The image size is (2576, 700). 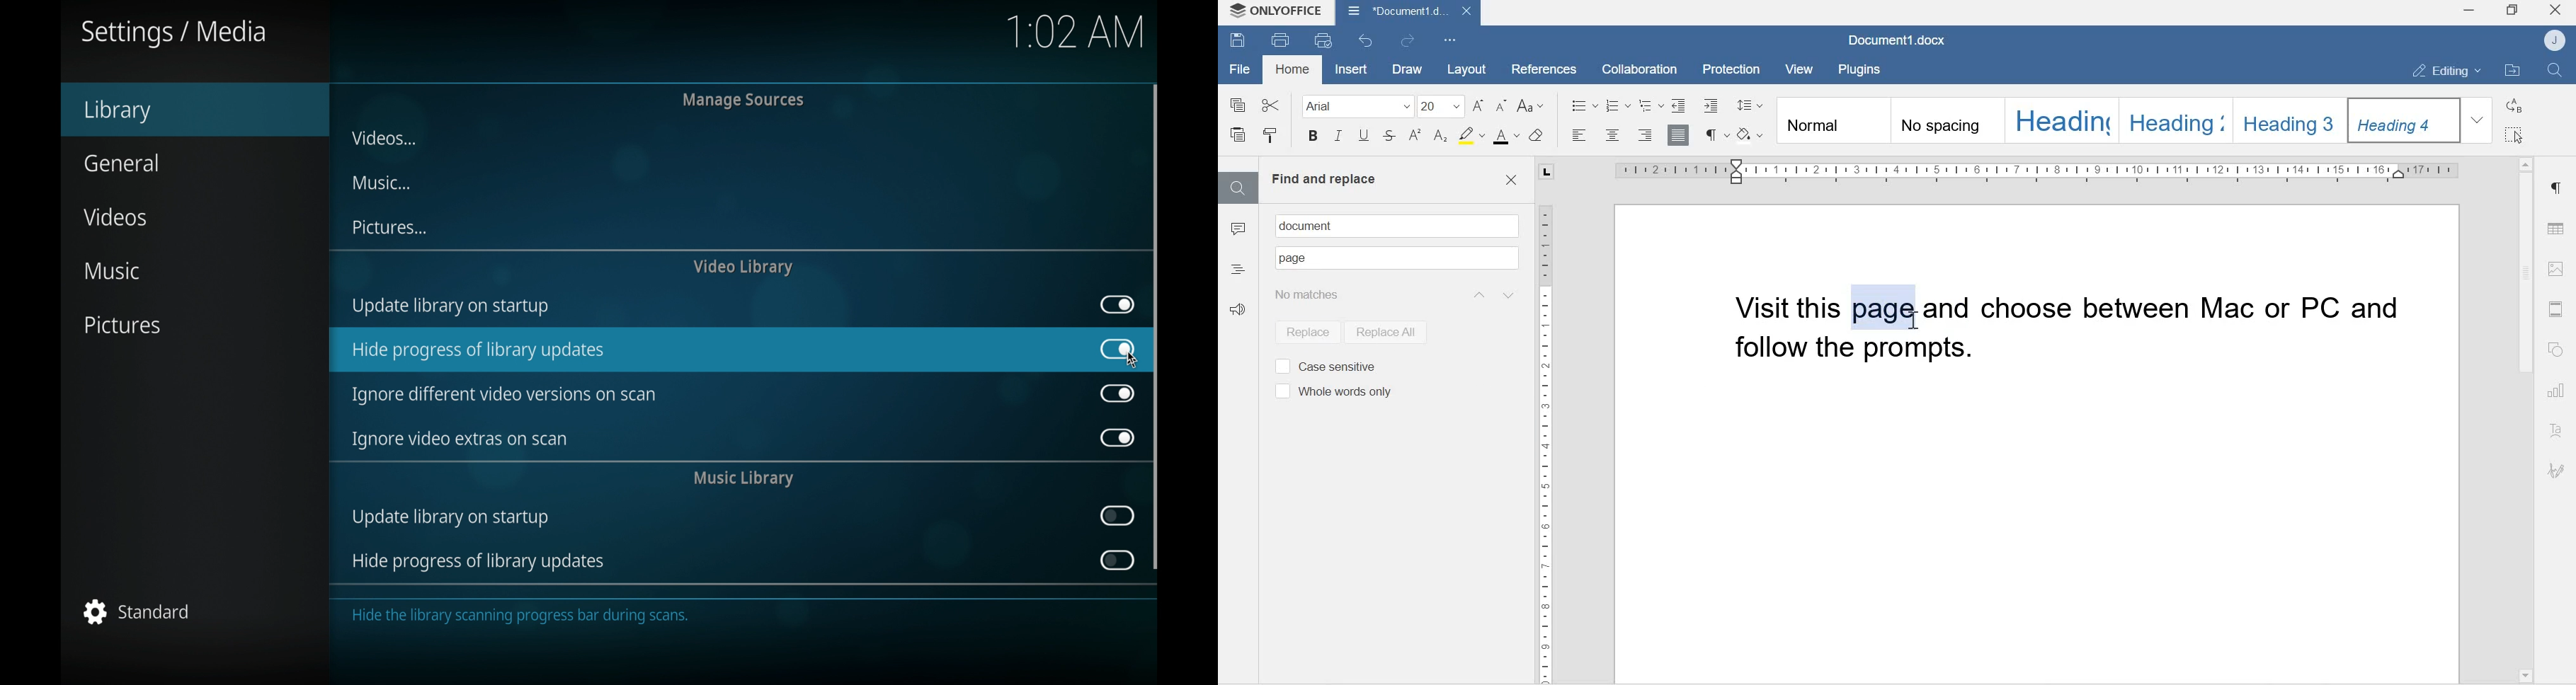 I want to click on standard, so click(x=136, y=611).